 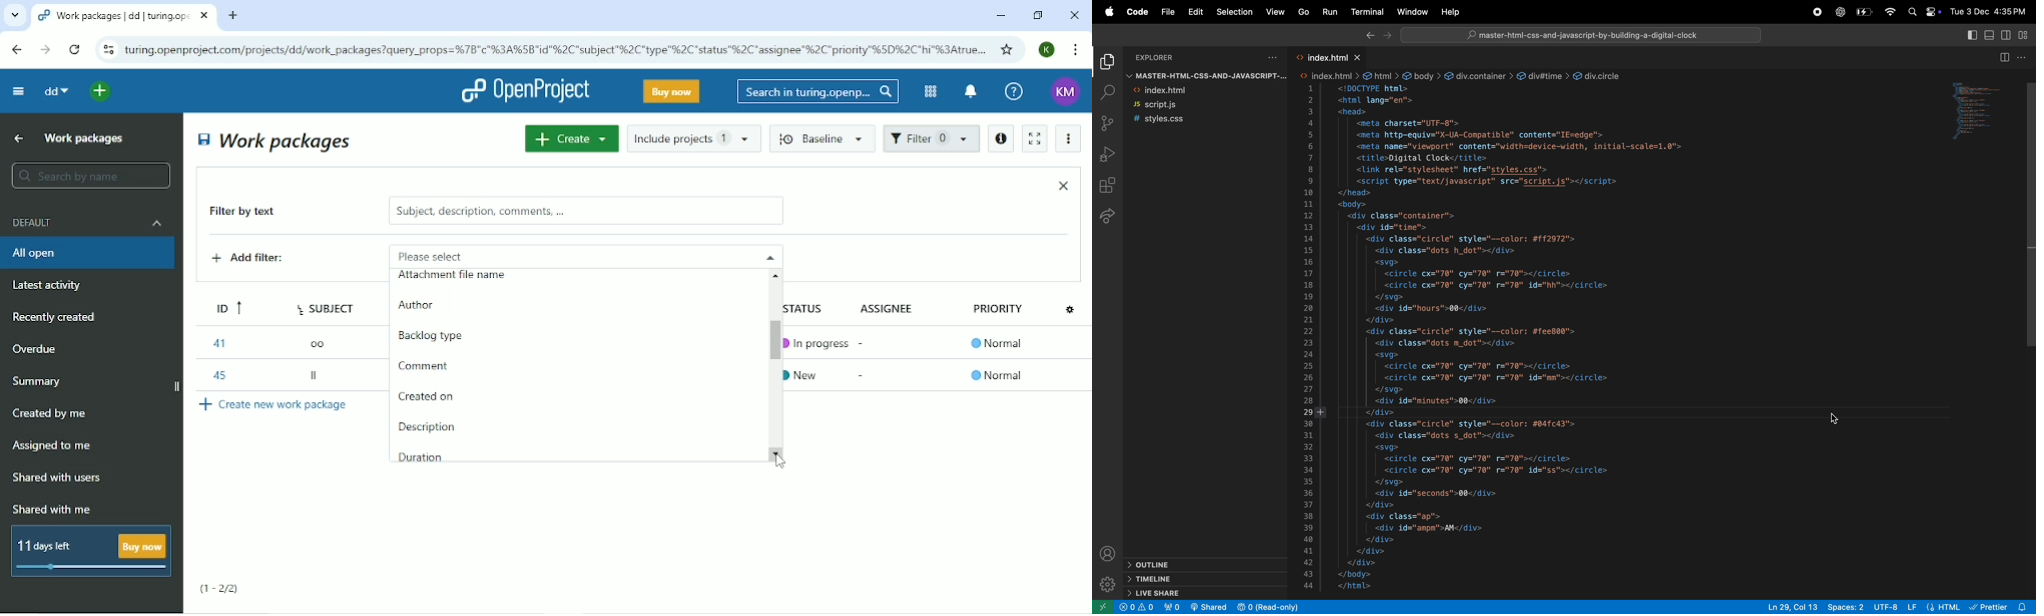 I want to click on Shared with users, so click(x=58, y=478).